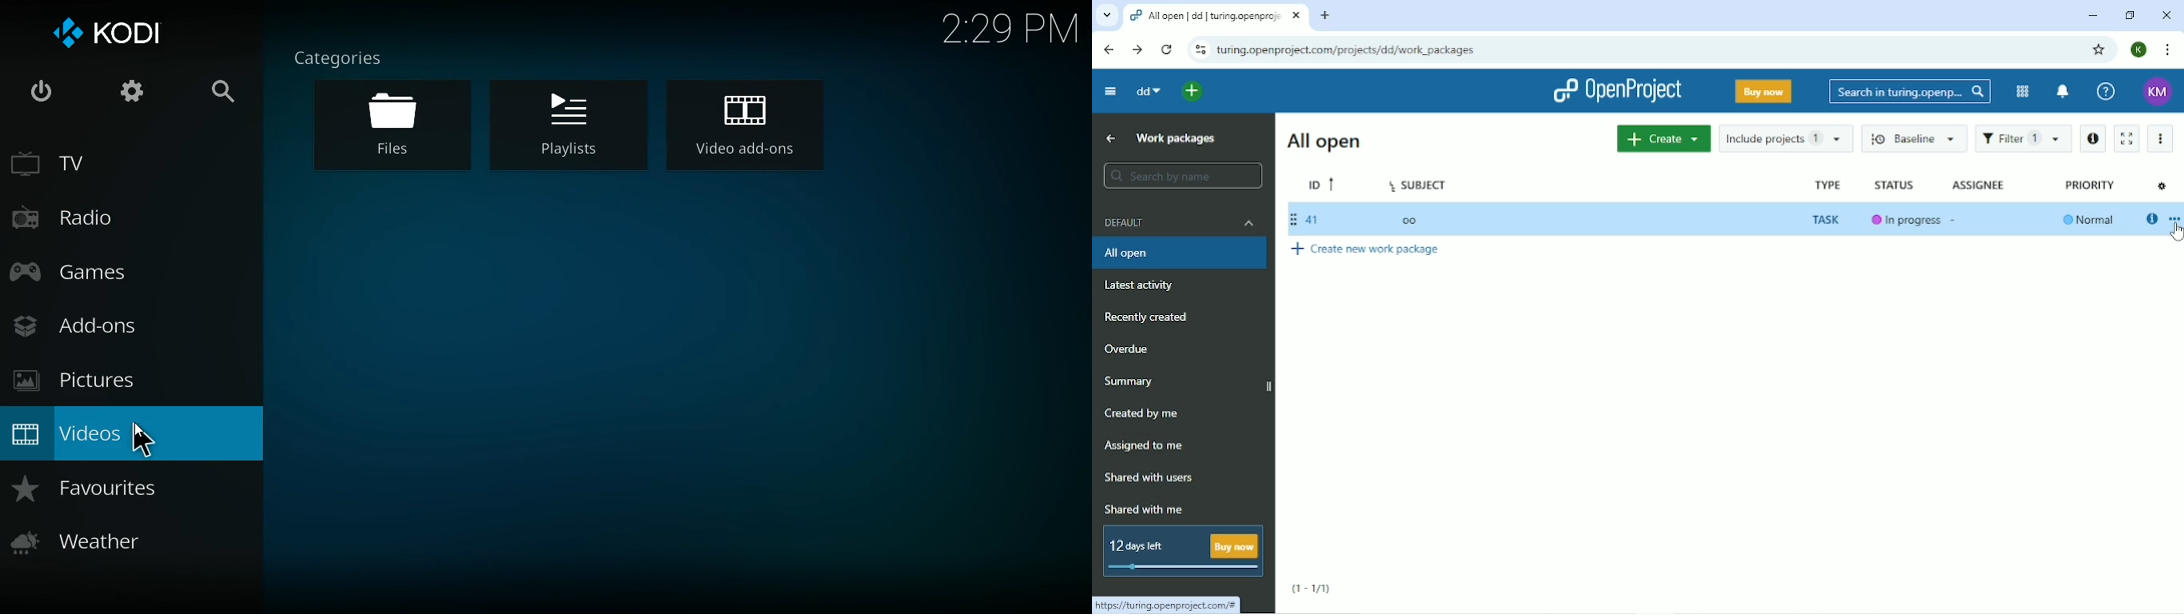  Describe the element at coordinates (2094, 139) in the screenshot. I see `Open details view` at that location.